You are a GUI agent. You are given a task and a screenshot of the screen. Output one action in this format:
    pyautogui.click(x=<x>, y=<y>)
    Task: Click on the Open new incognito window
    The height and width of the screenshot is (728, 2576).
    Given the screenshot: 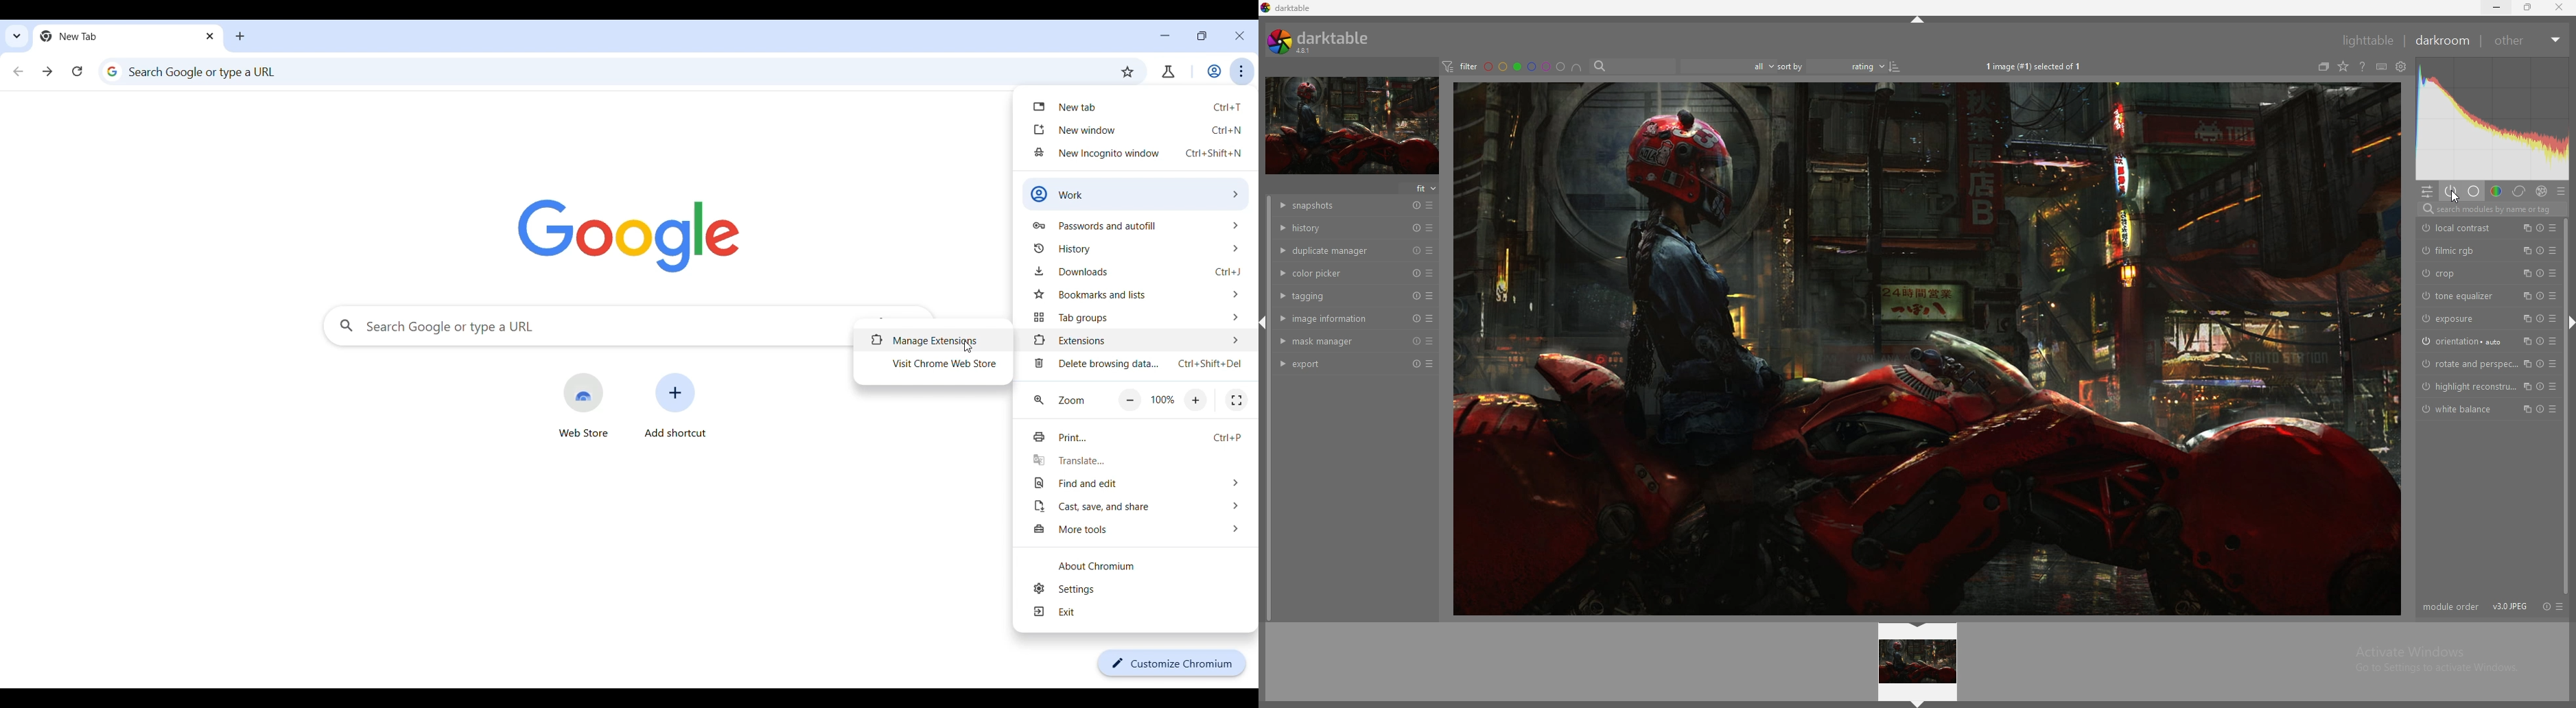 What is the action you would take?
    pyautogui.click(x=1138, y=153)
    